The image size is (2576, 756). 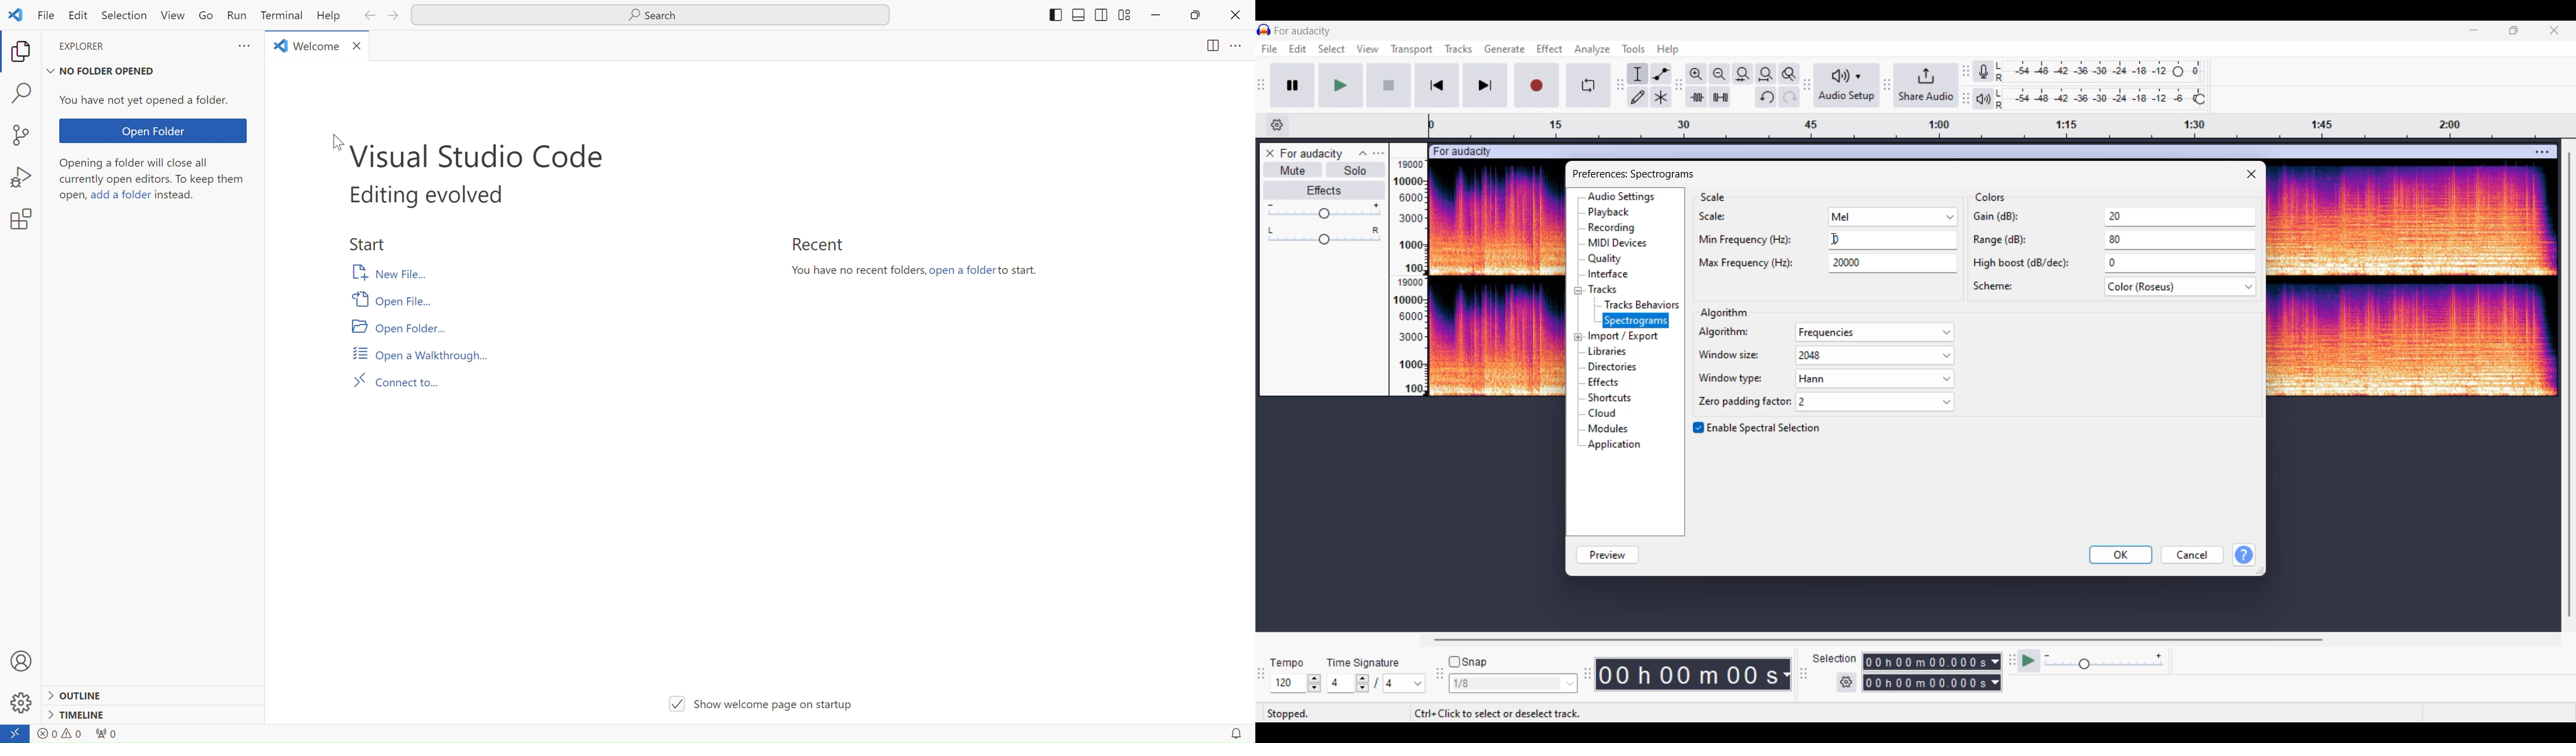 What do you see at coordinates (479, 155) in the screenshot?
I see `visual studio code` at bounding box center [479, 155].